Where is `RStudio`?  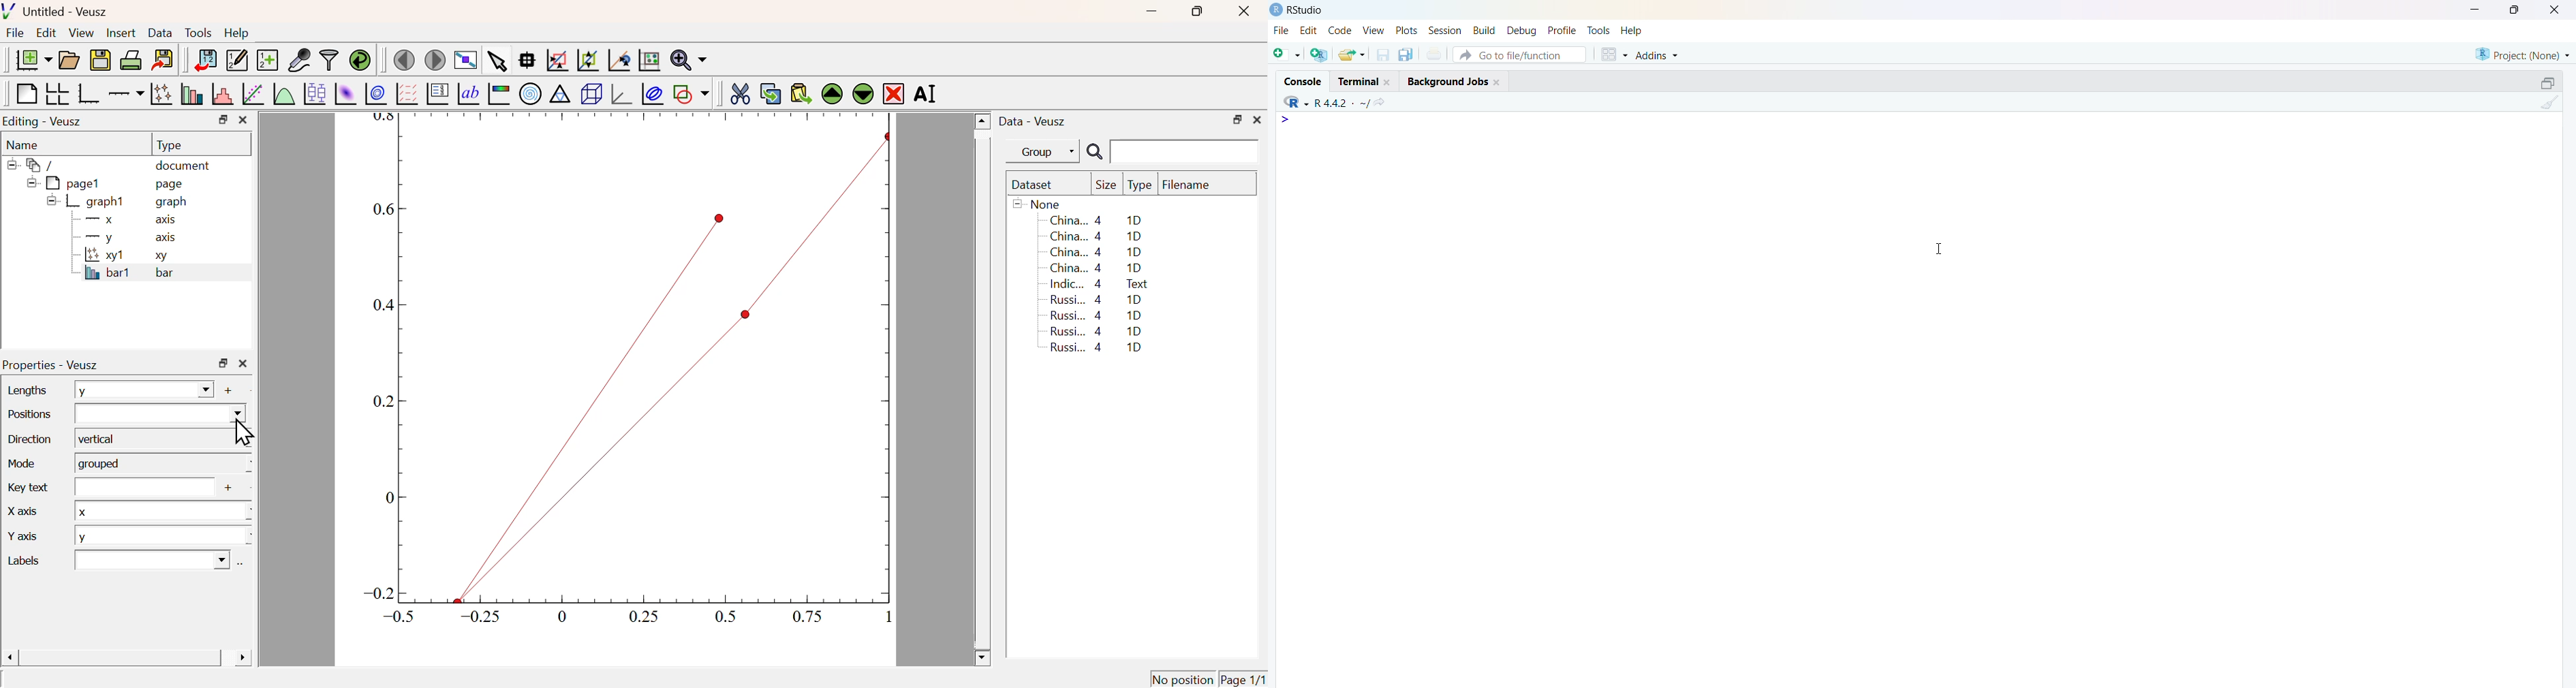
RStudio is located at coordinates (1305, 10).